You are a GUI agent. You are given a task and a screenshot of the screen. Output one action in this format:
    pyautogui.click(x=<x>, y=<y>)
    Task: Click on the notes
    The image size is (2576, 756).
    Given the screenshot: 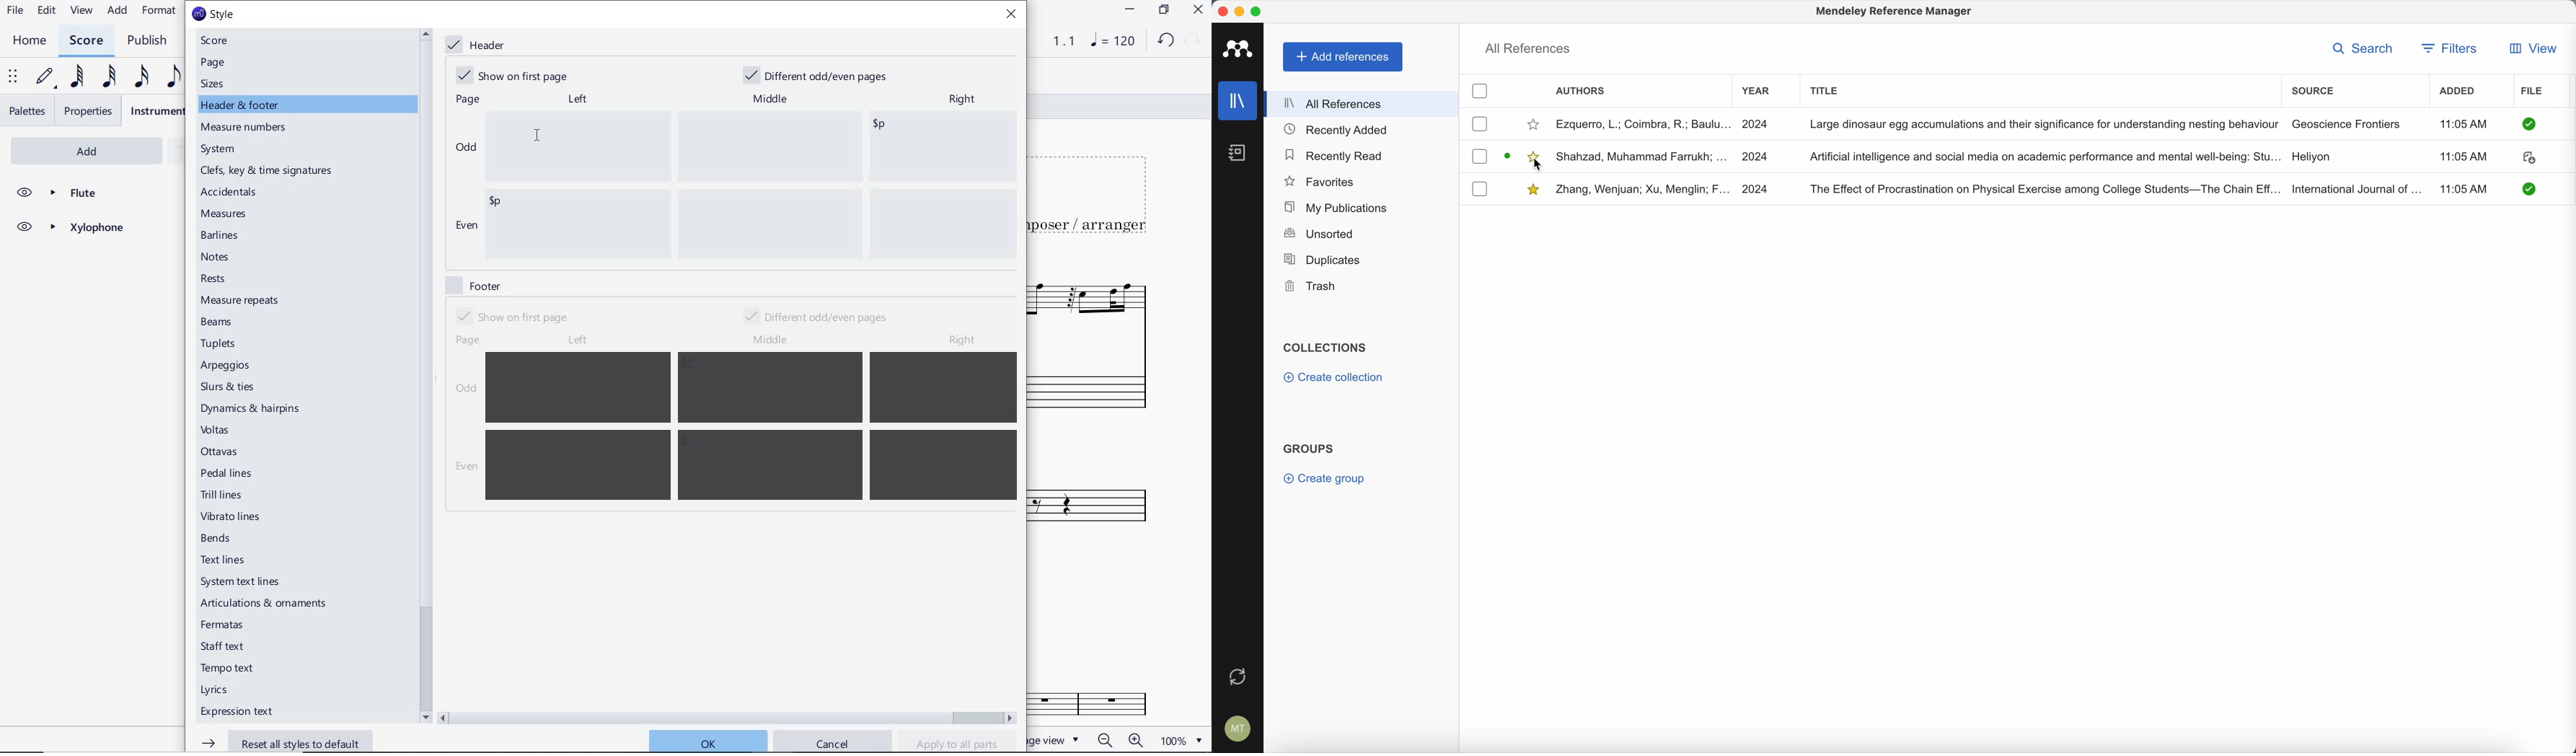 What is the action you would take?
    pyautogui.click(x=216, y=257)
    